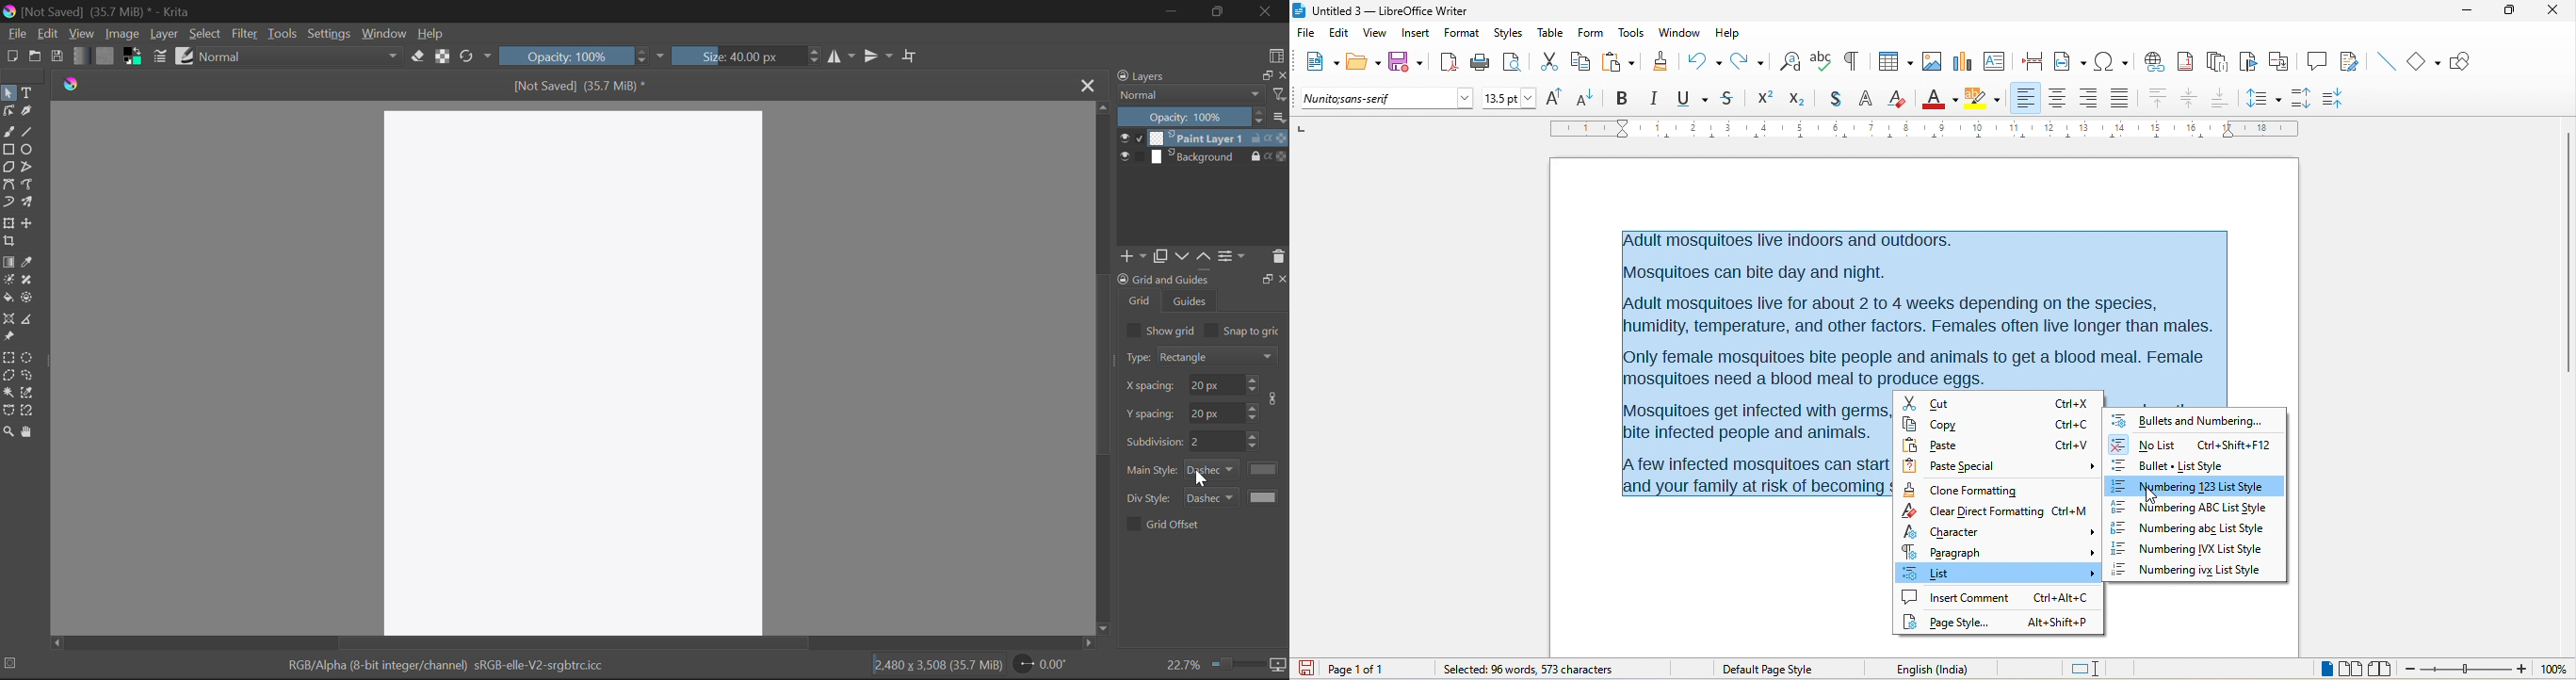 This screenshot has width=2576, height=700. What do you see at coordinates (1894, 59) in the screenshot?
I see `table` at bounding box center [1894, 59].